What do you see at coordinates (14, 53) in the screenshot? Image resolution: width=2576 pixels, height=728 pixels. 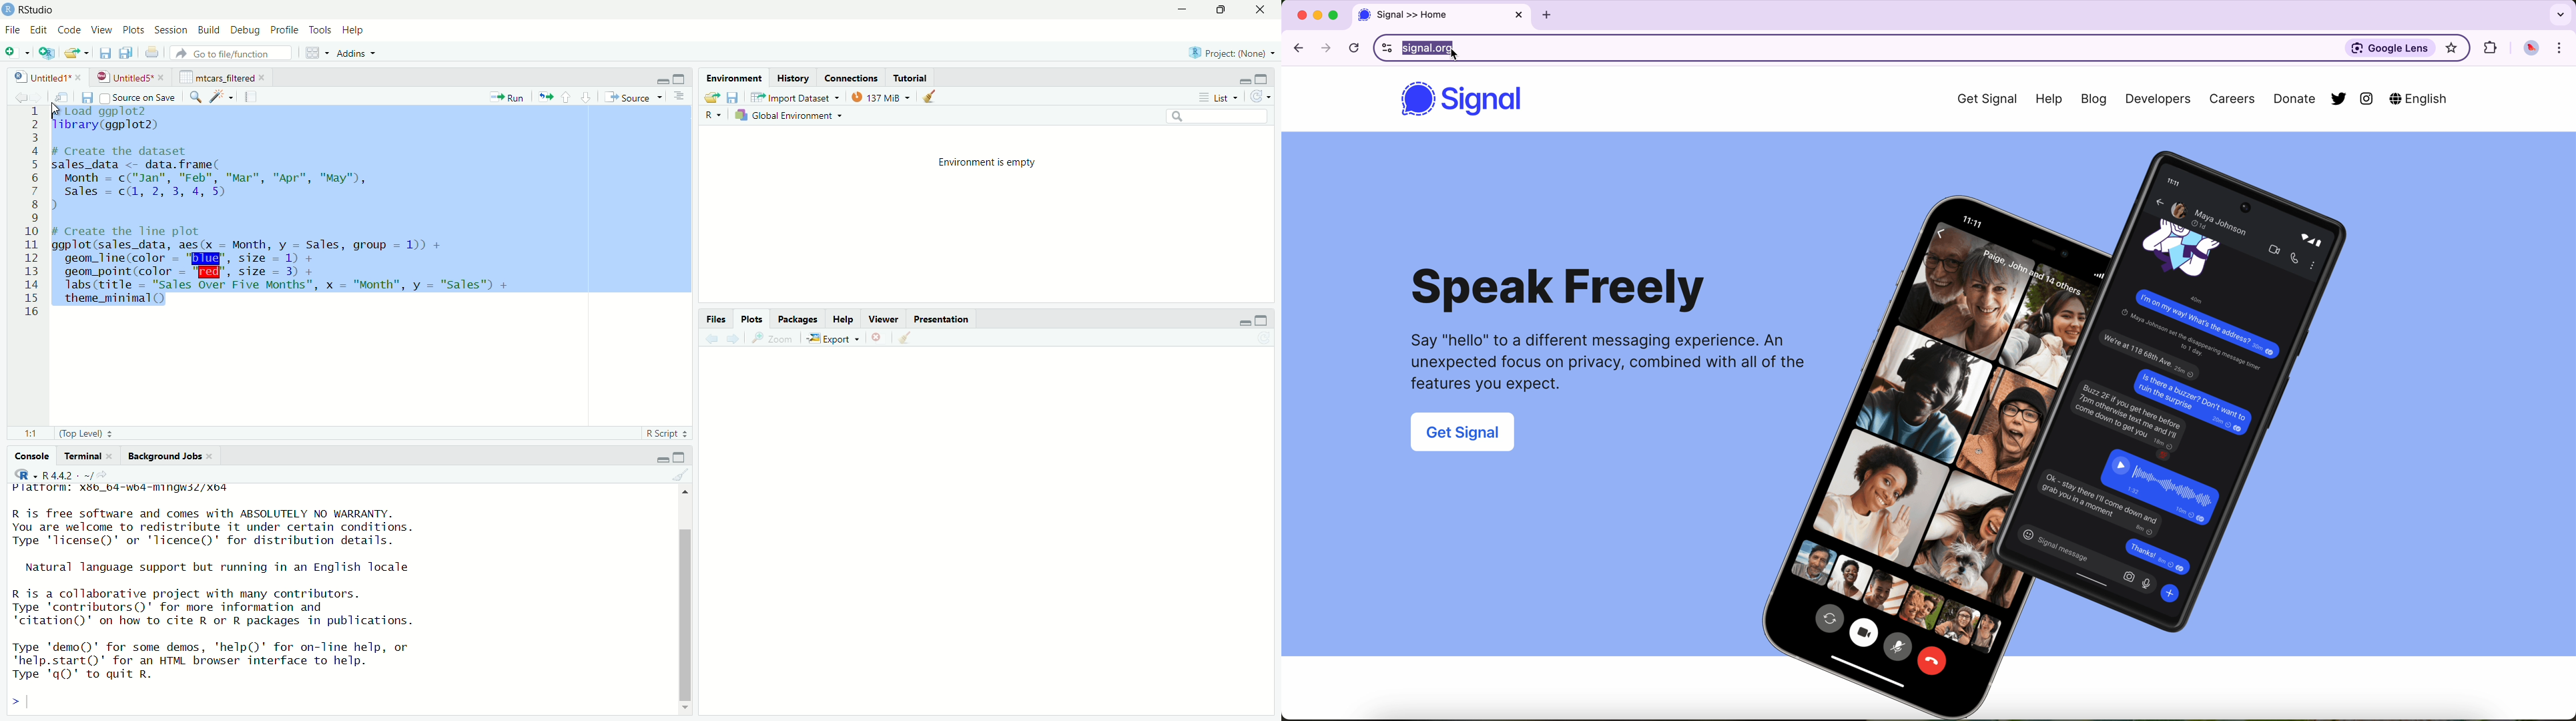 I see `new file` at bounding box center [14, 53].